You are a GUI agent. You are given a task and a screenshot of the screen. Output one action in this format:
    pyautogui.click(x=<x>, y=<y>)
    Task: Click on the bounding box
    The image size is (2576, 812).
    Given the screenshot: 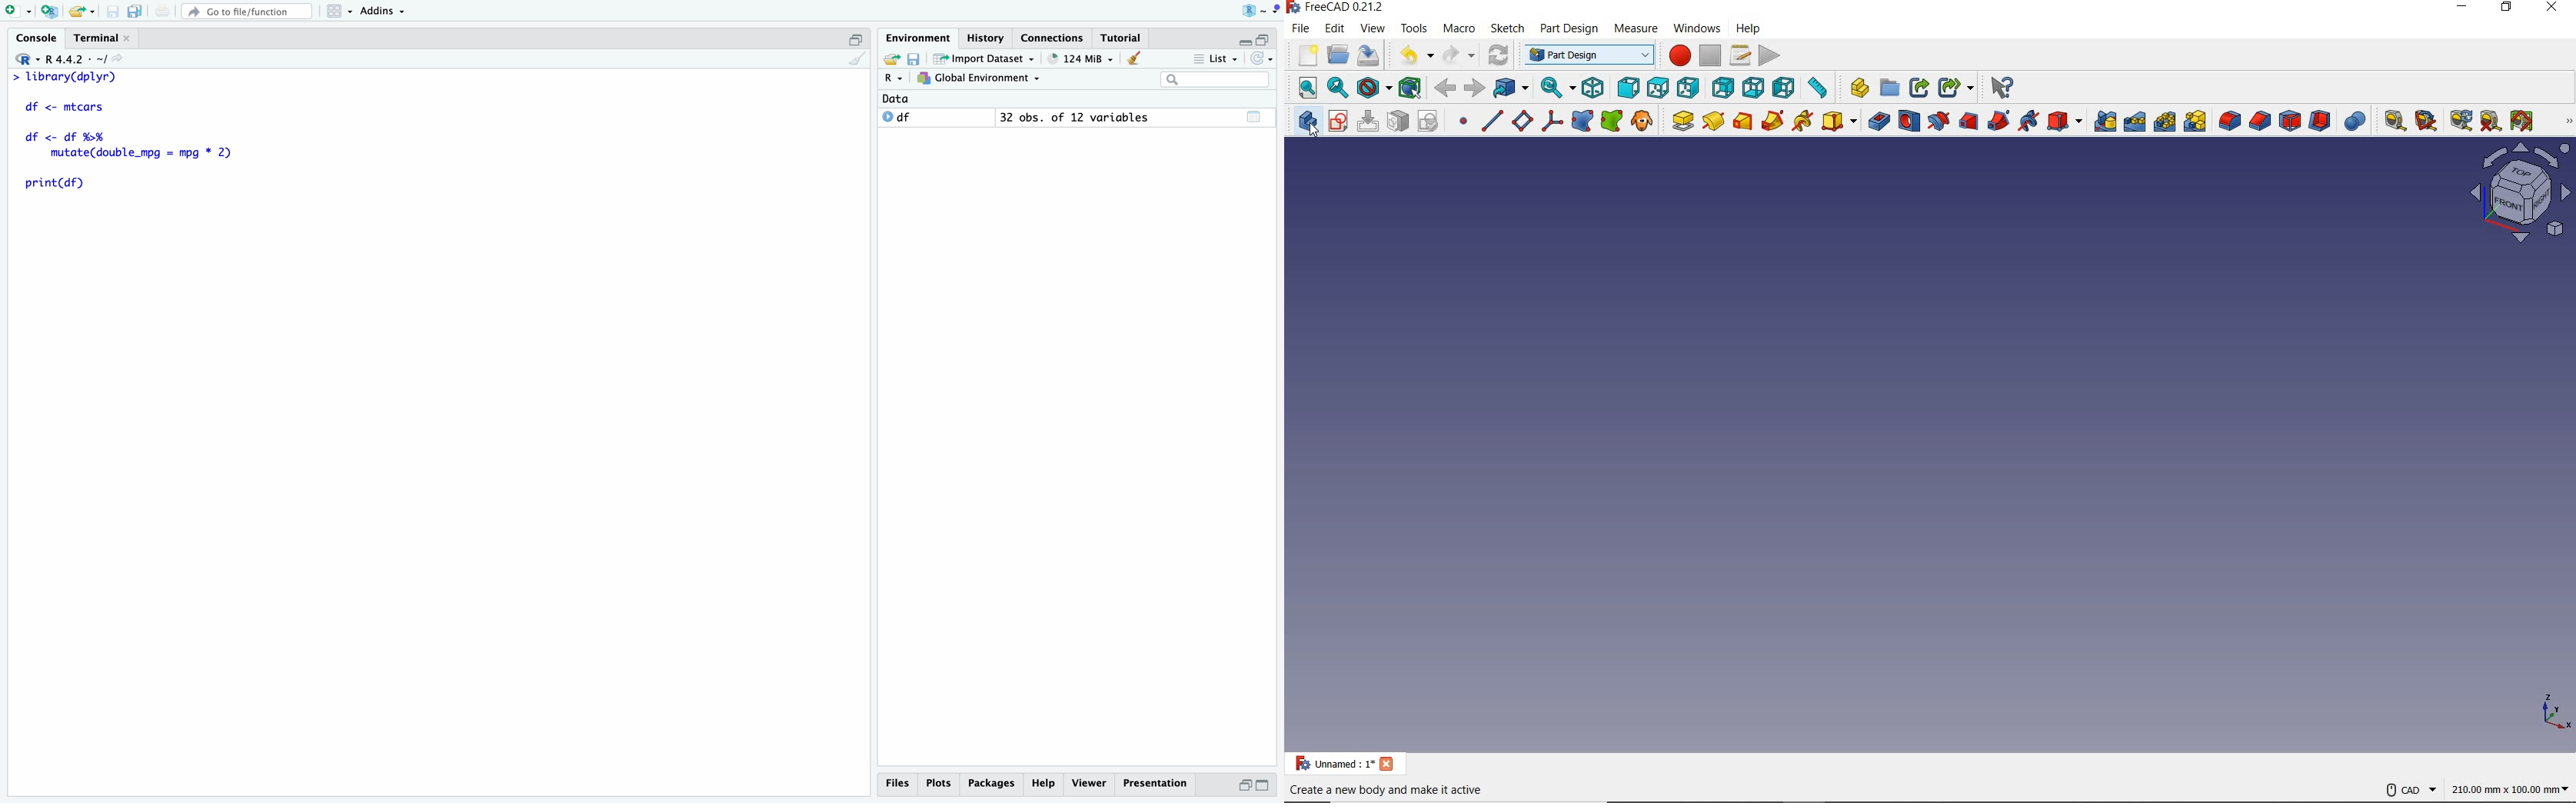 What is the action you would take?
    pyautogui.click(x=1412, y=88)
    